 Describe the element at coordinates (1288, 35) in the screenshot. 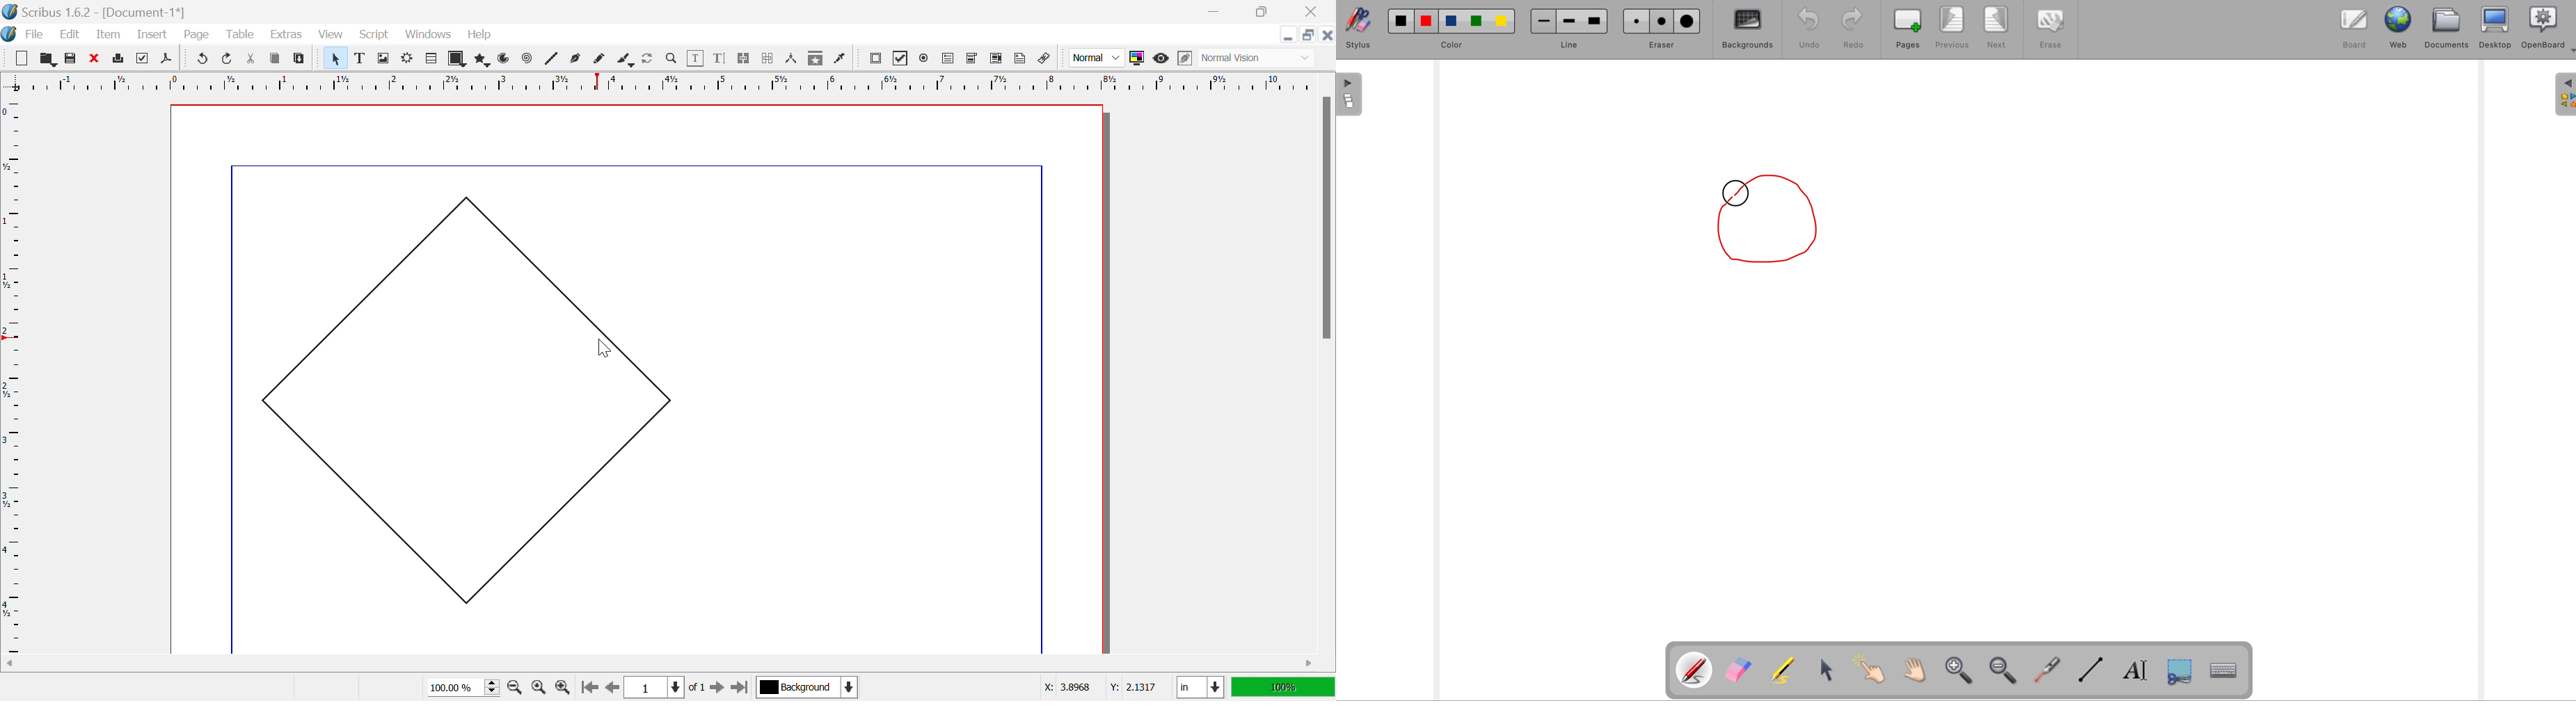

I see `Minimize` at that location.